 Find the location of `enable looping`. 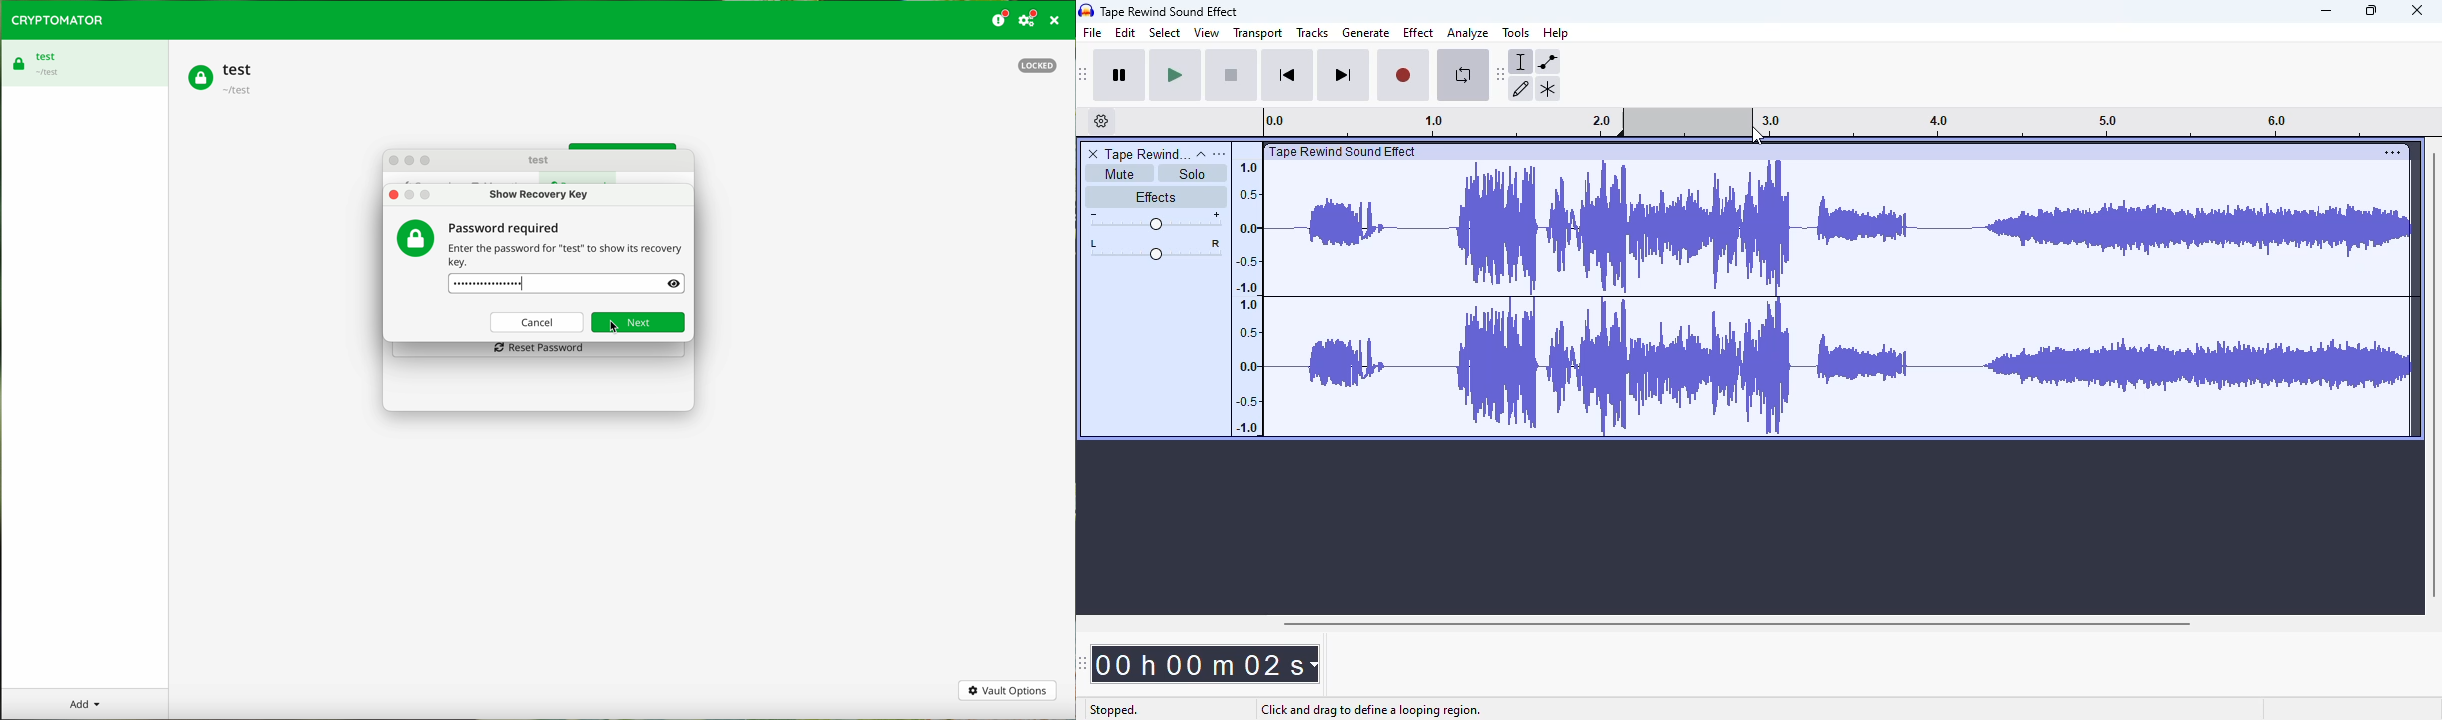

enable looping is located at coordinates (1461, 78).